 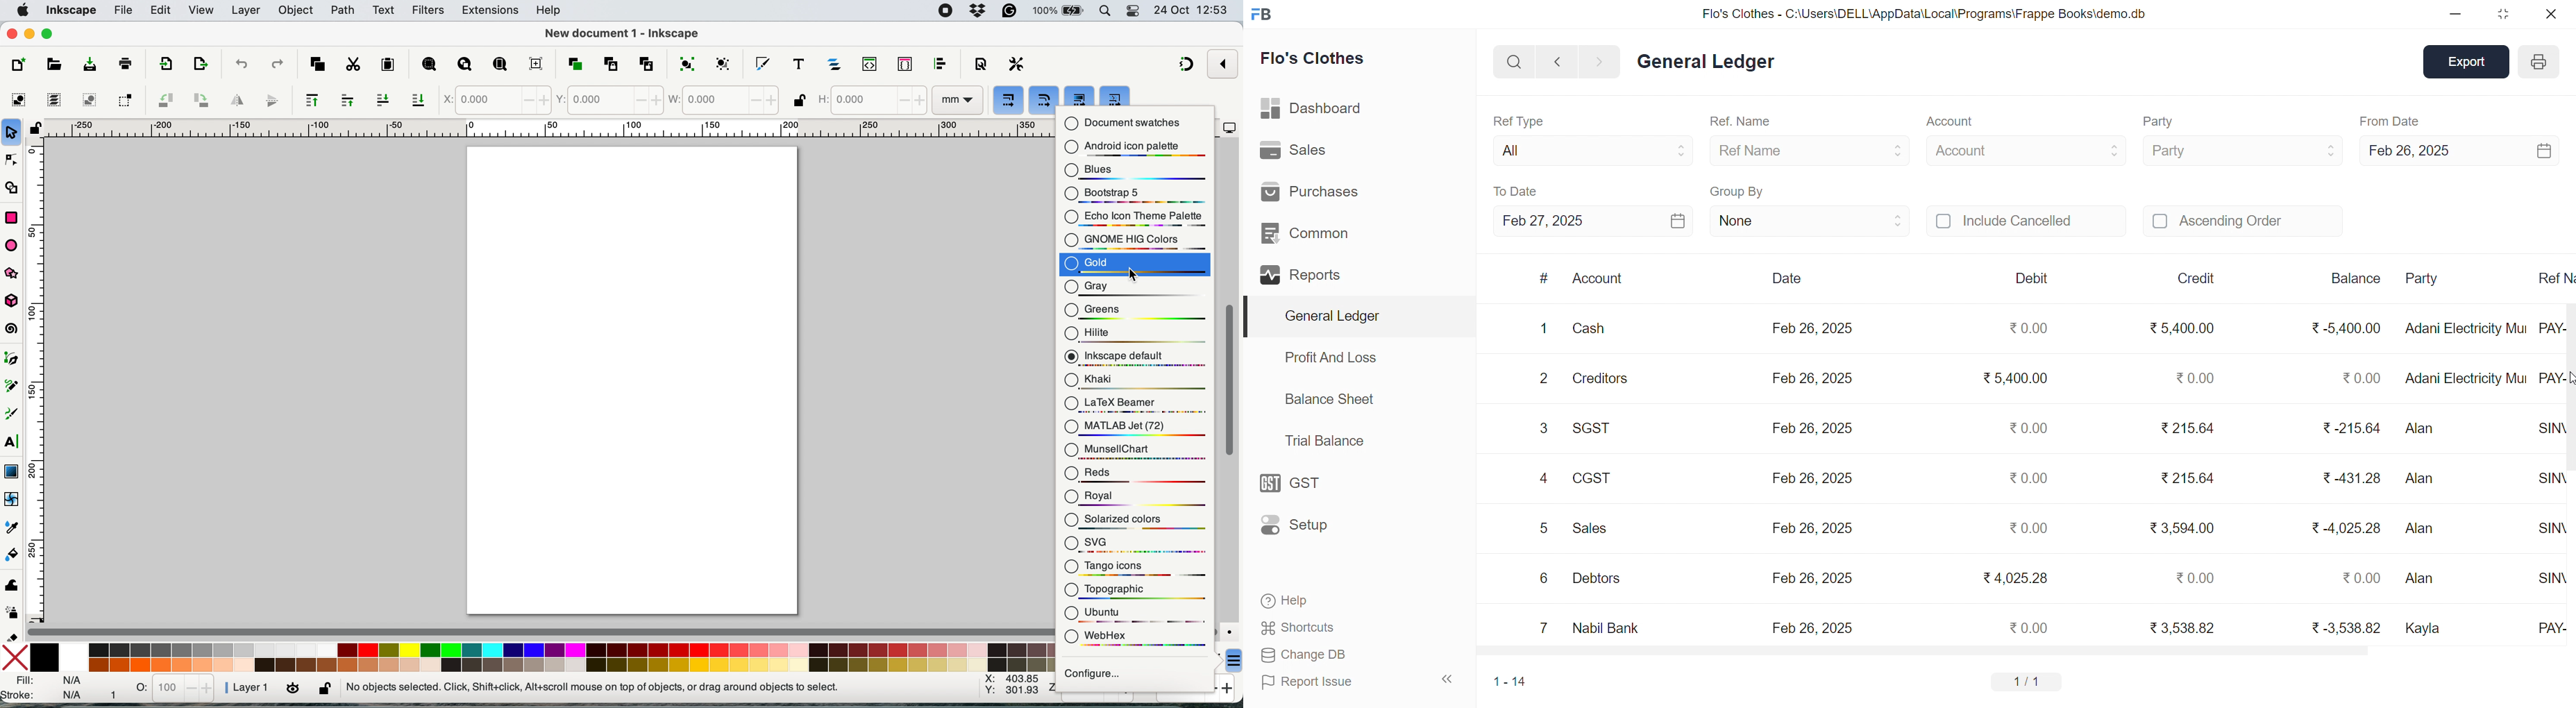 I want to click on duplicate, so click(x=573, y=63).